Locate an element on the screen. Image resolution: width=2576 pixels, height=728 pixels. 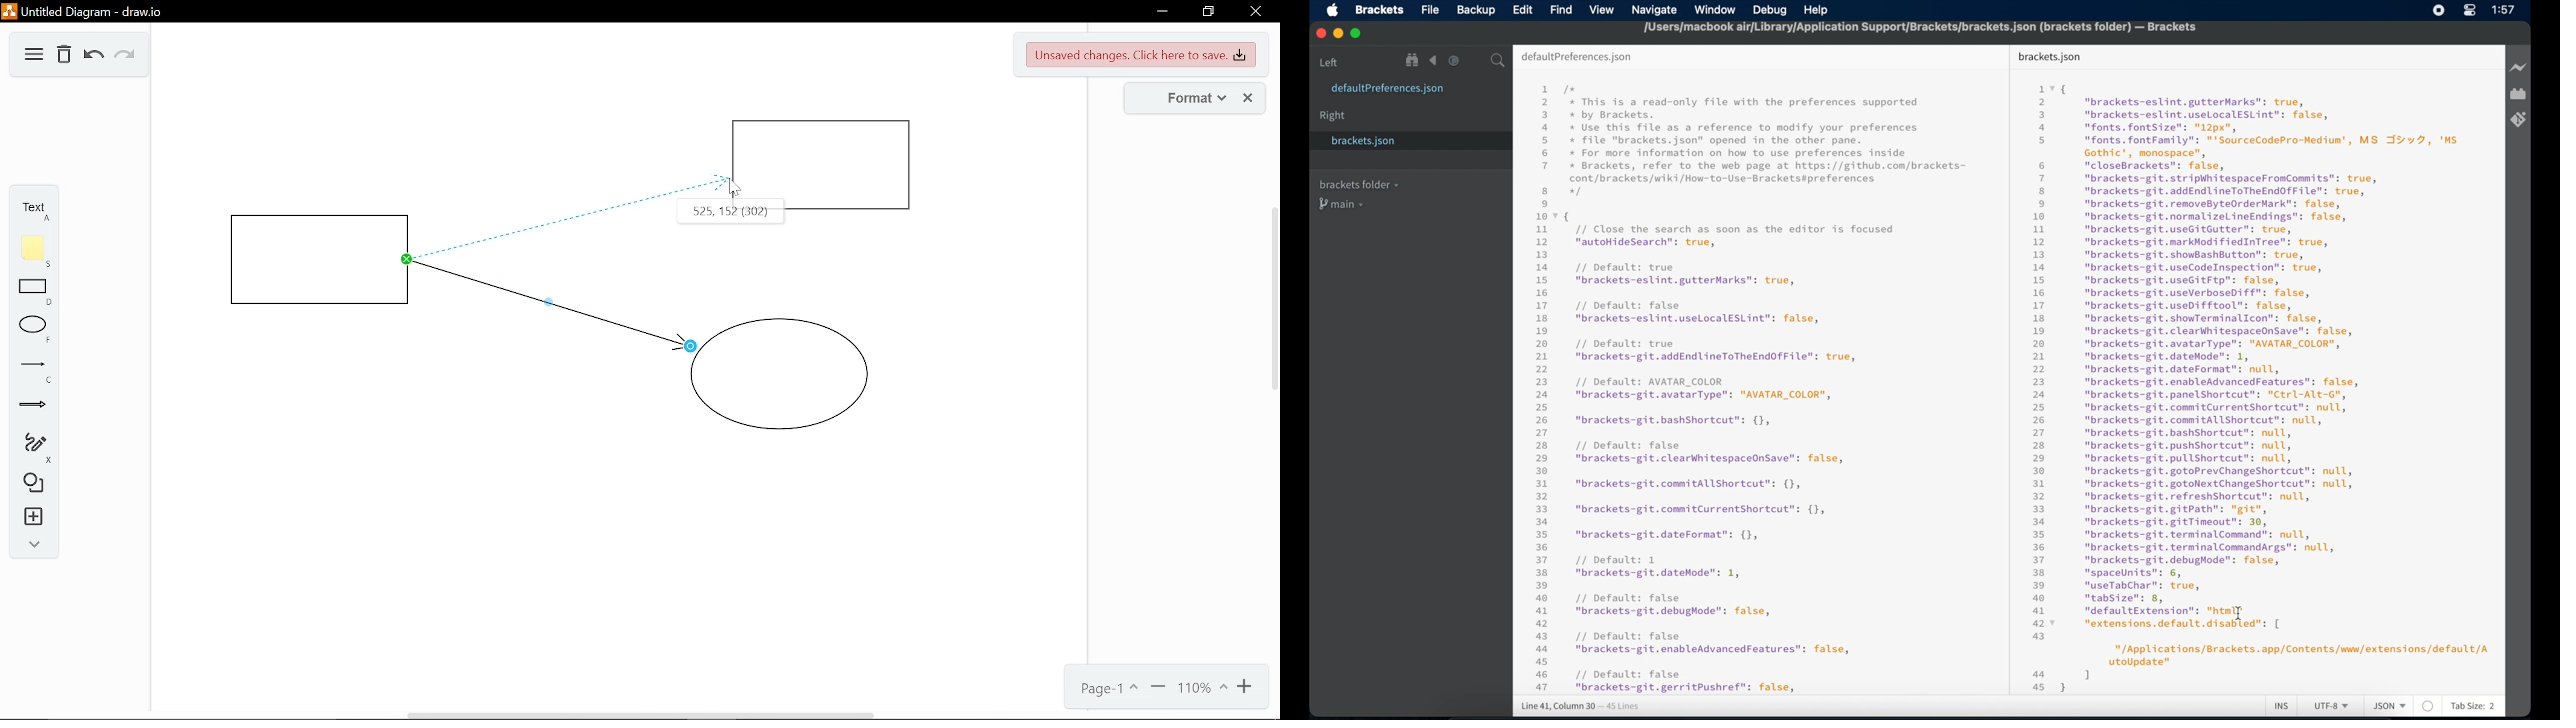
Insert is located at coordinates (31, 518).